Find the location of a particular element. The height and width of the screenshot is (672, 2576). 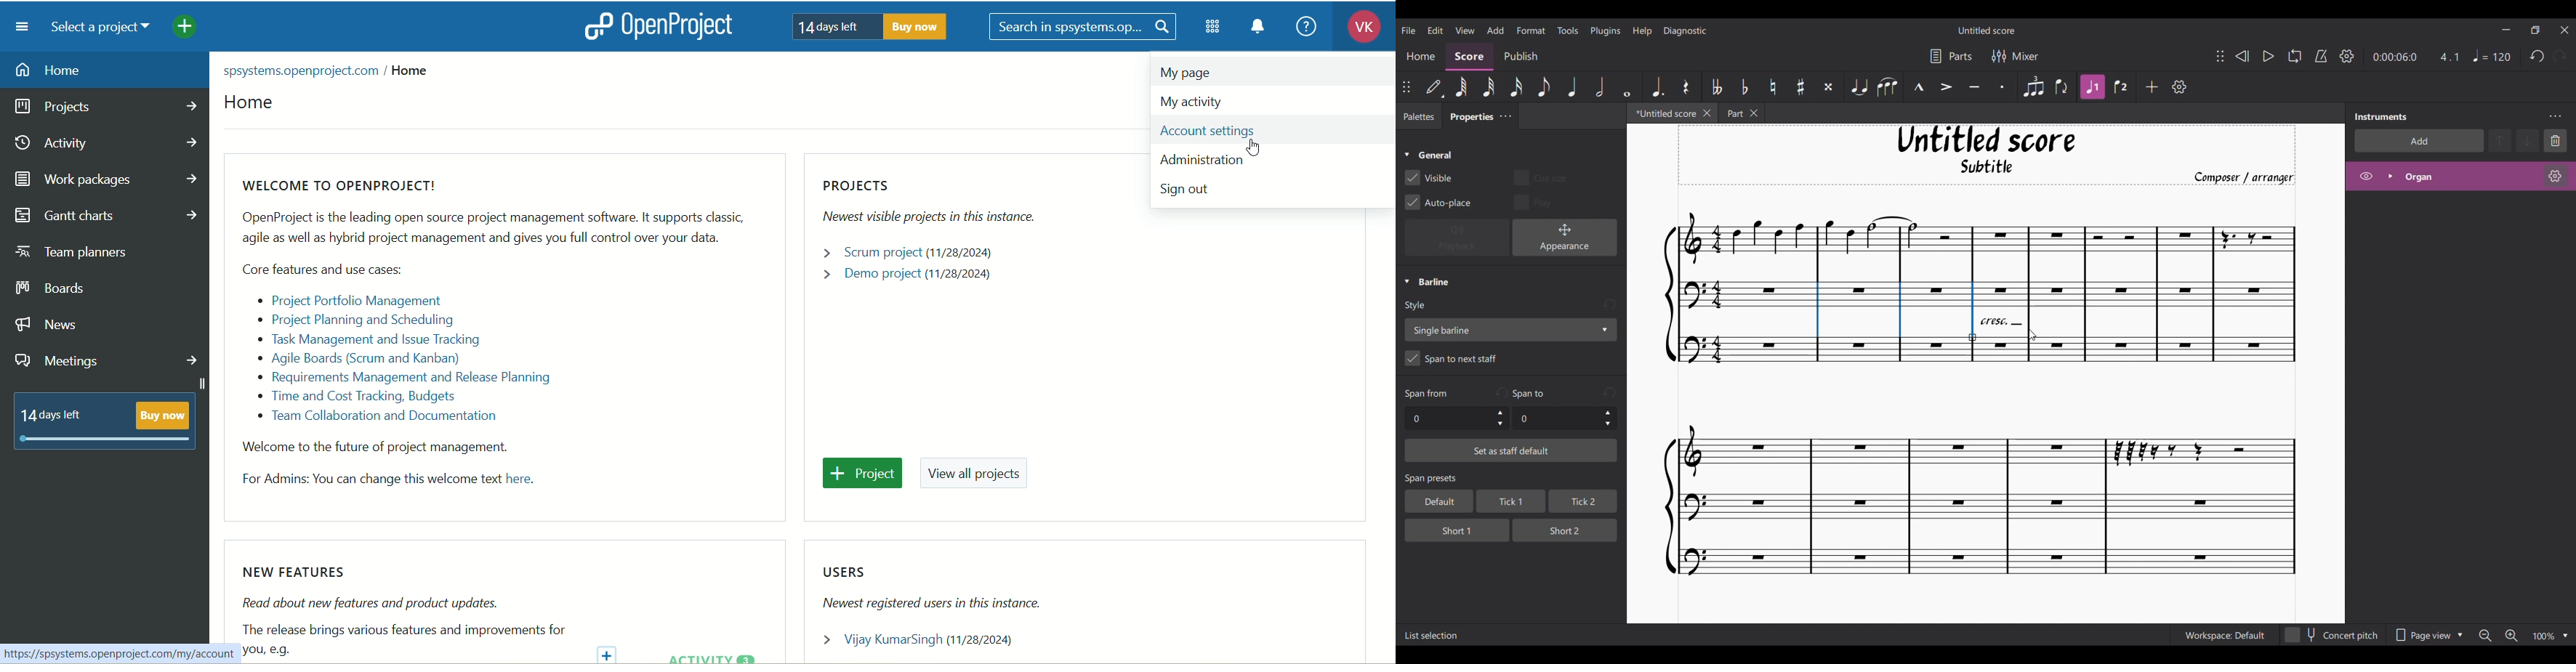

modules is located at coordinates (1214, 30).